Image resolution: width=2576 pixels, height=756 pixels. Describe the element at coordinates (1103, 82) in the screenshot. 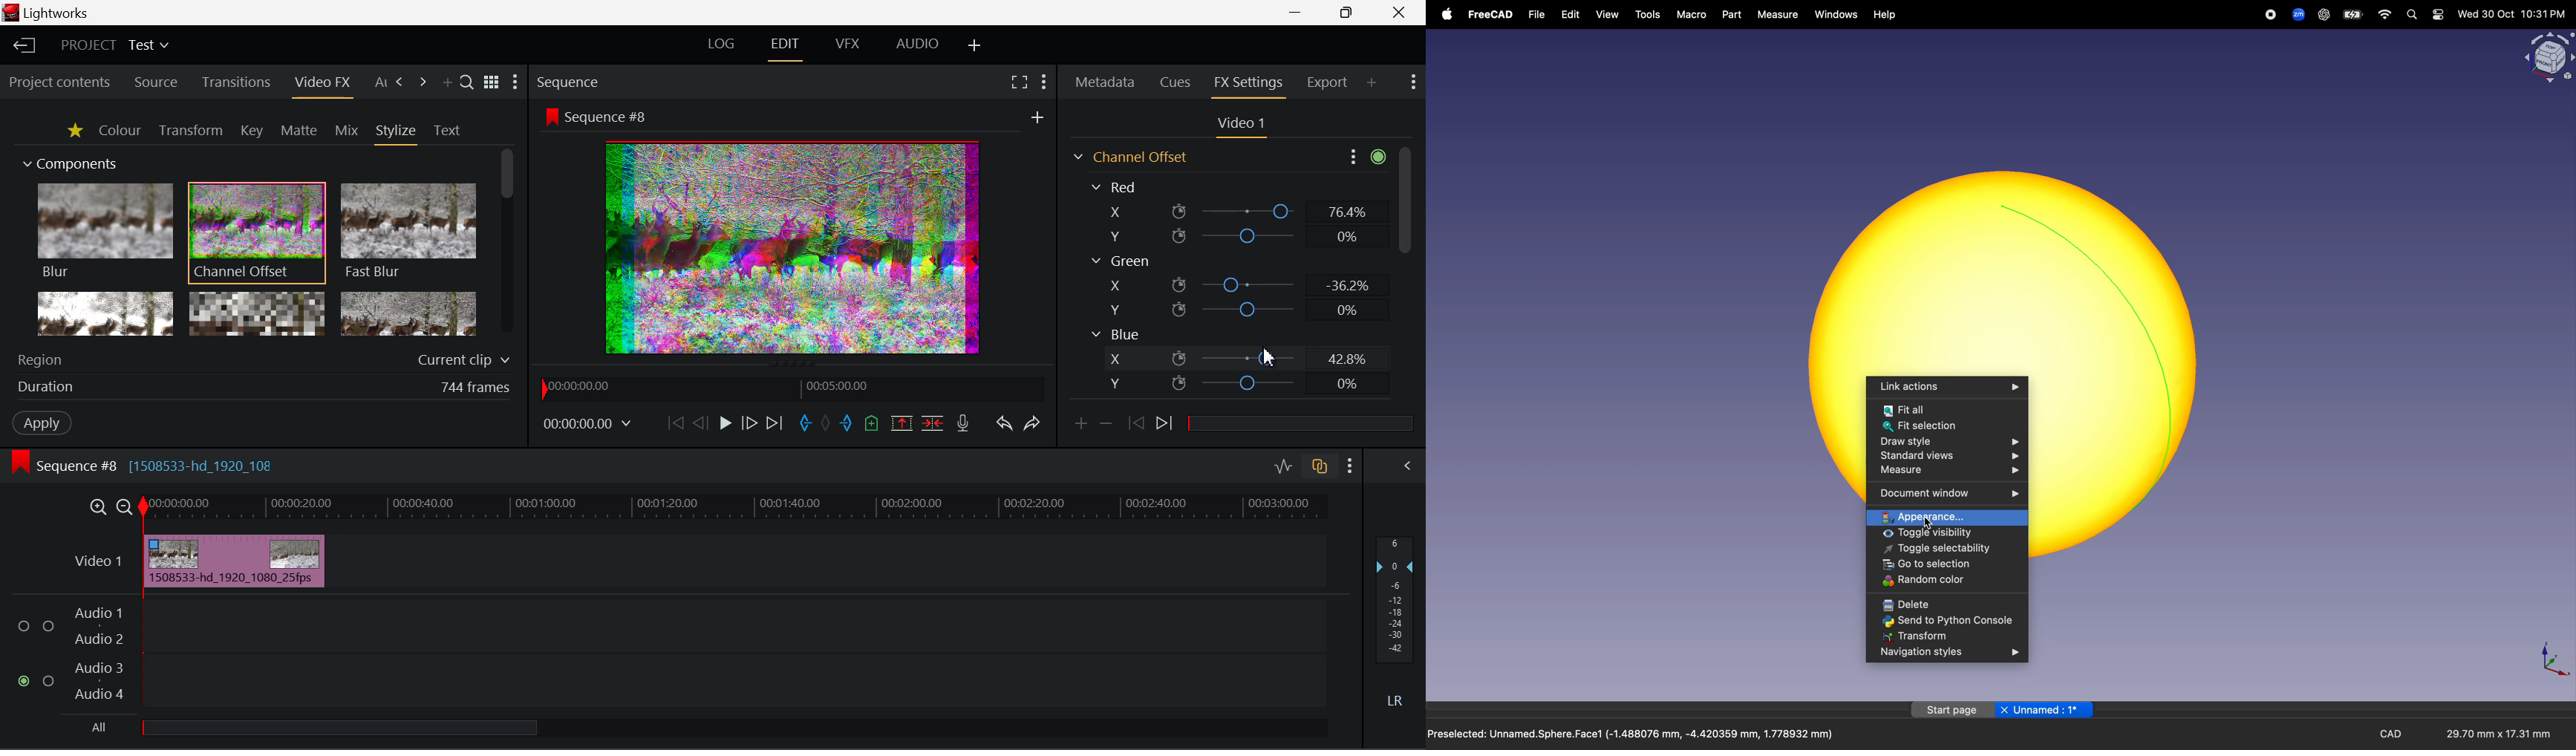

I see `Metadata Tab` at that location.